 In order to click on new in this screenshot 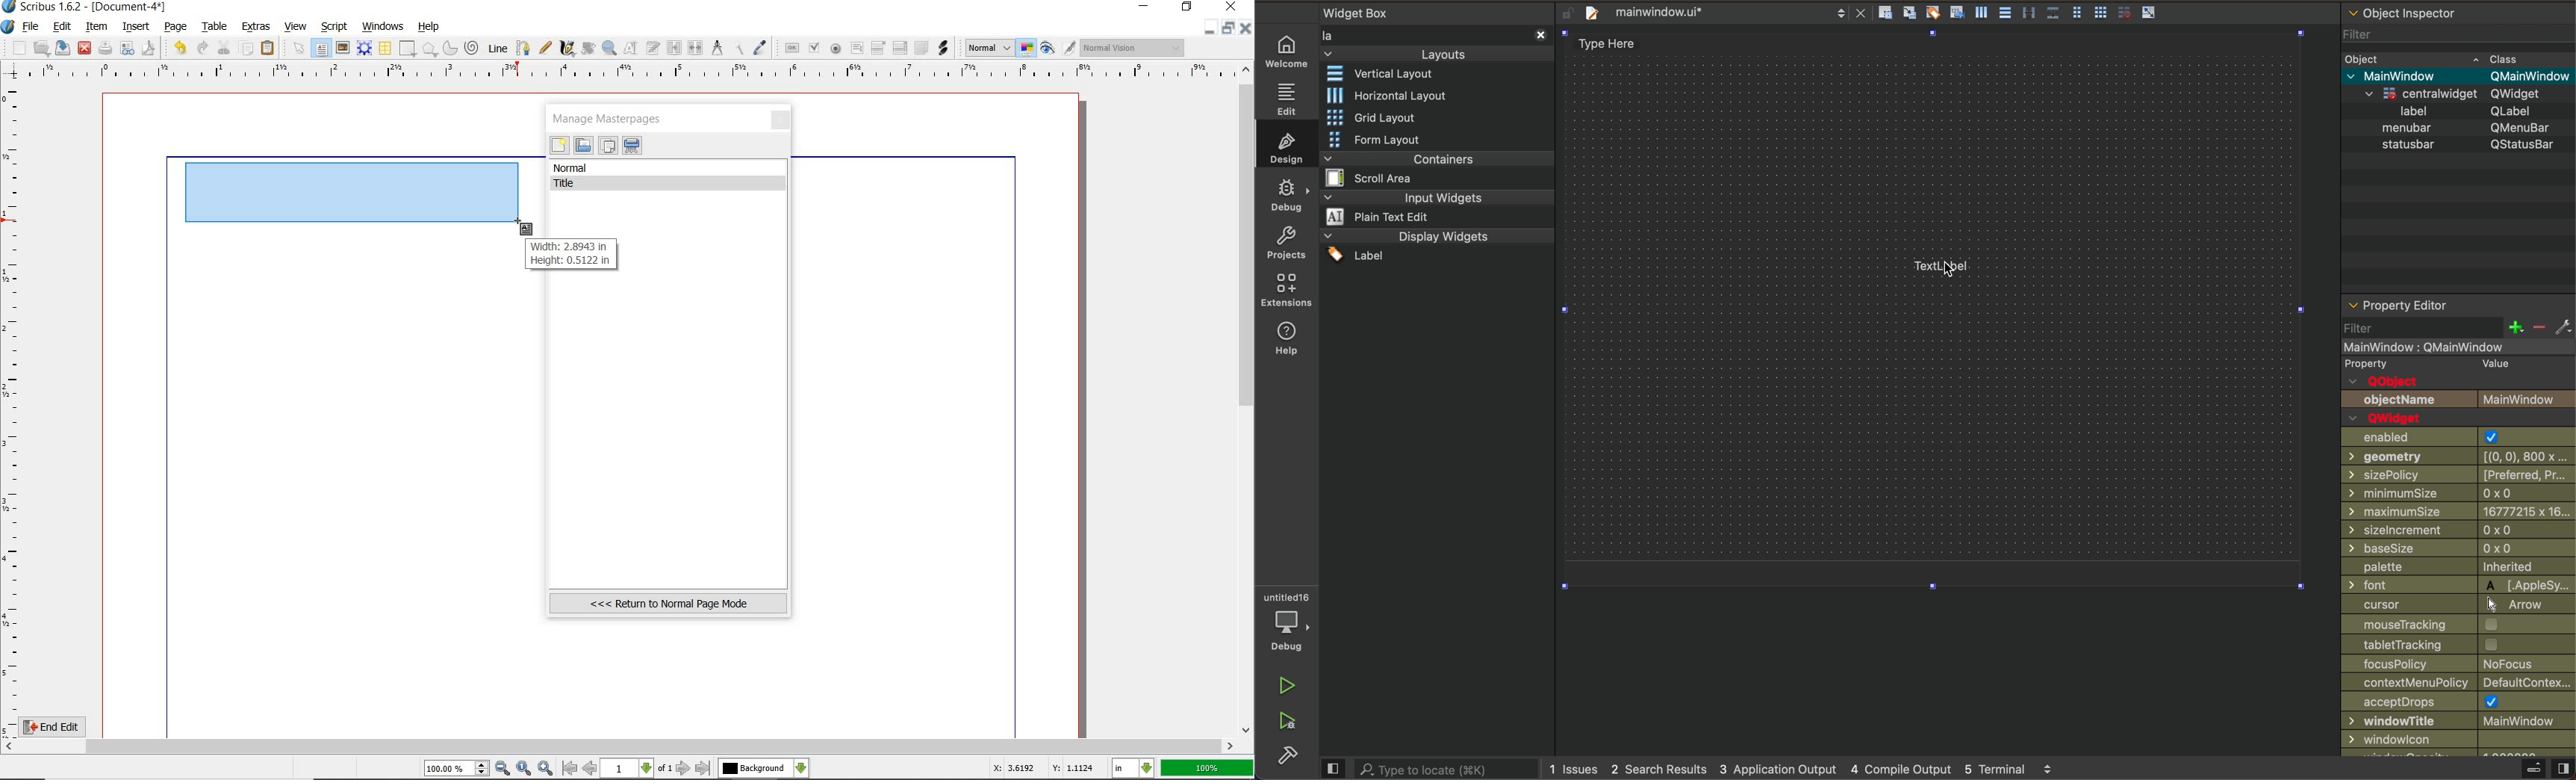, I will do `click(14, 48)`.